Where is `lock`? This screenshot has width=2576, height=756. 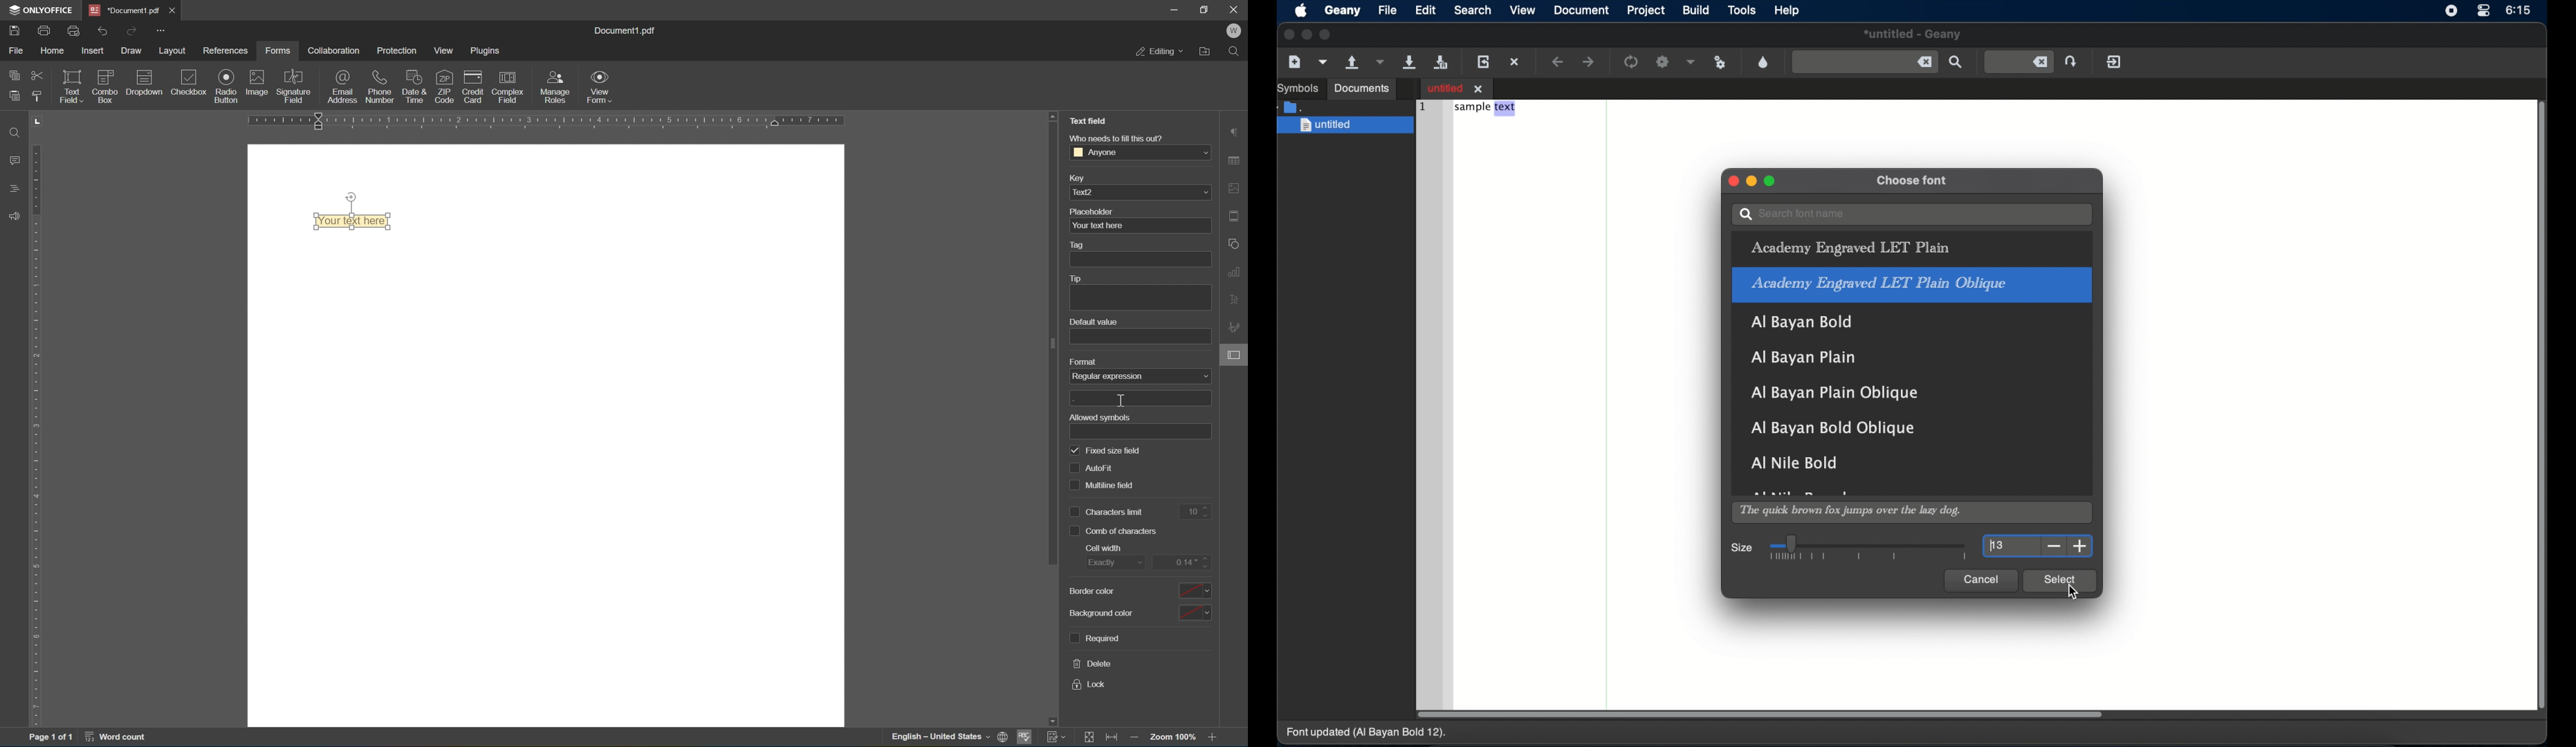
lock is located at coordinates (1091, 685).